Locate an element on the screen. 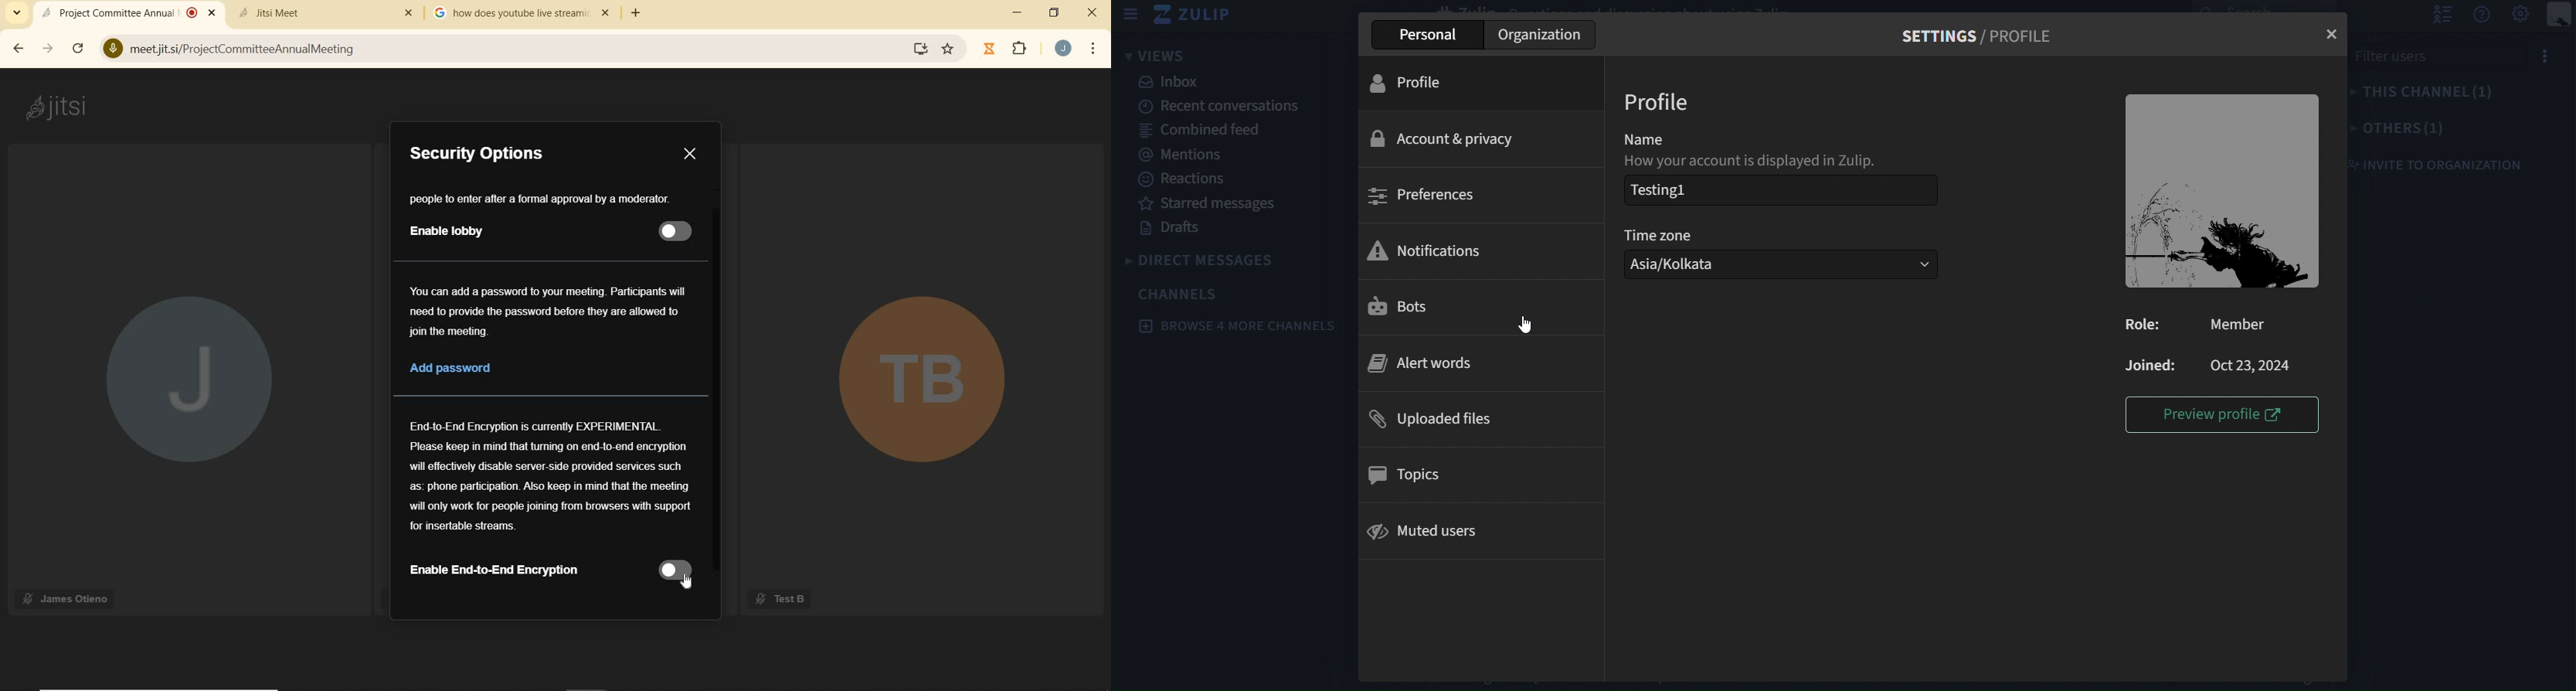  zulip is located at coordinates (1198, 15).